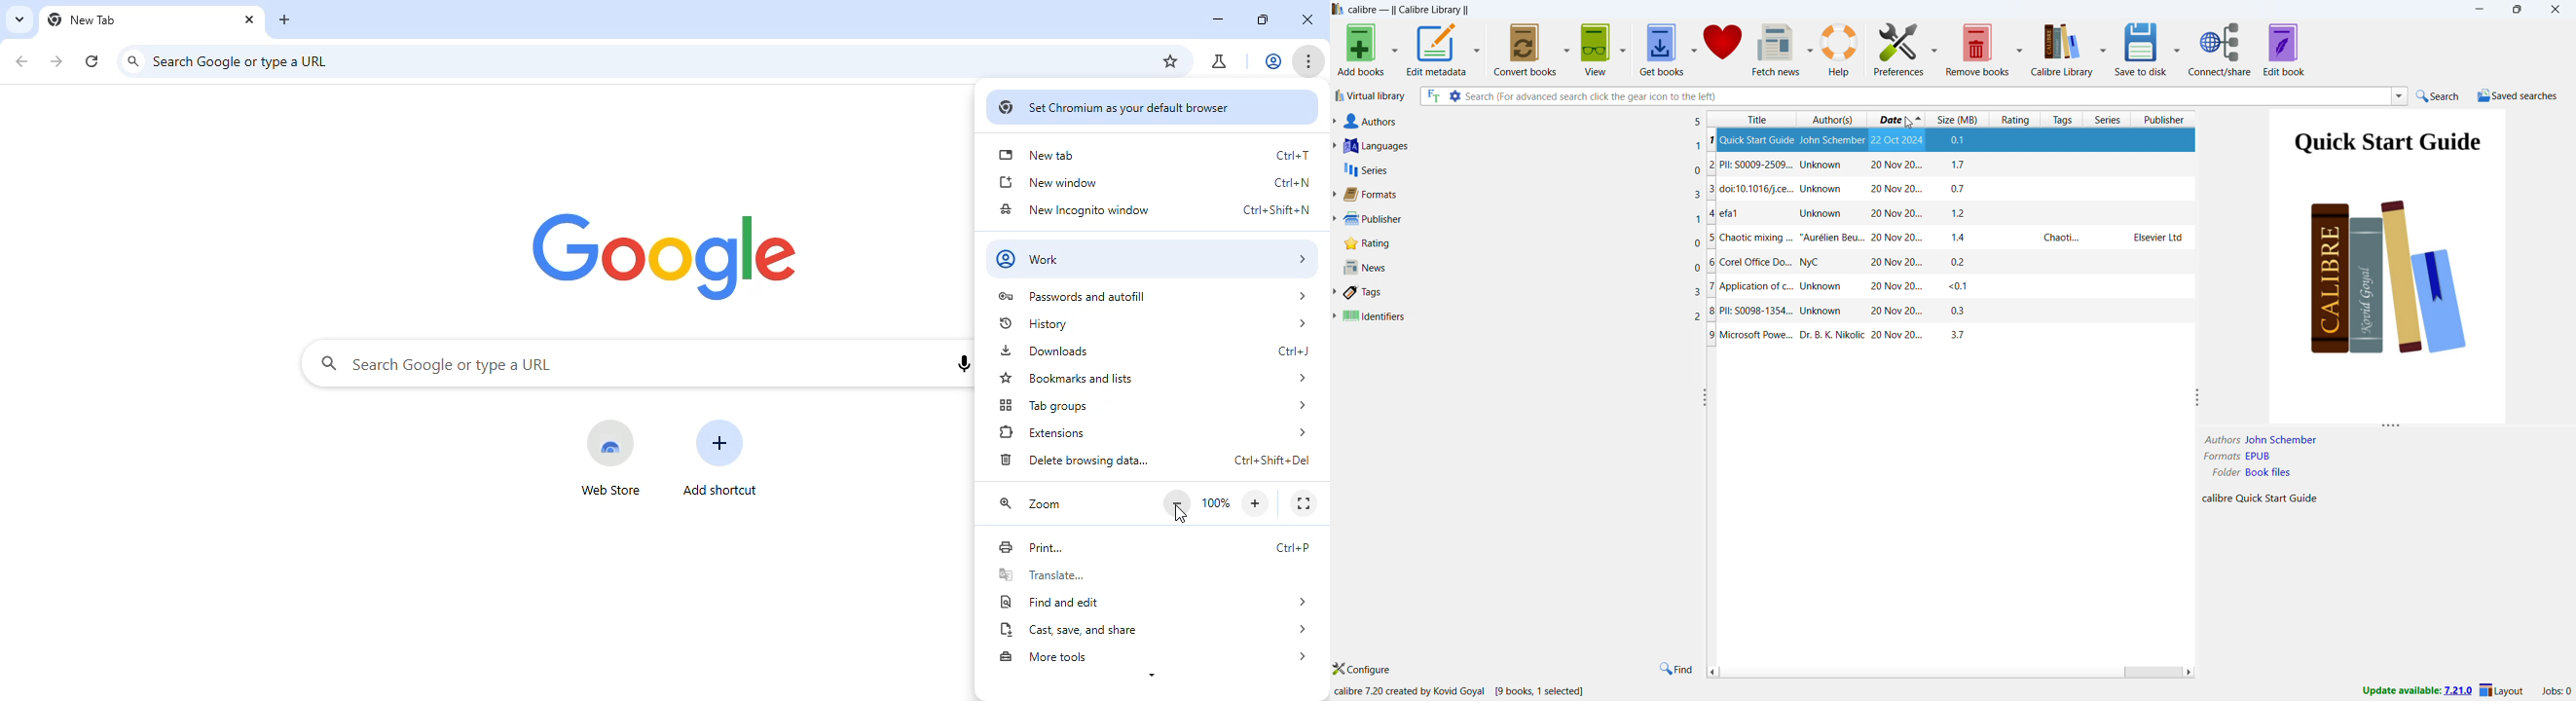 This screenshot has width=2576, height=728. What do you see at coordinates (134, 61) in the screenshot?
I see `search icon` at bounding box center [134, 61].